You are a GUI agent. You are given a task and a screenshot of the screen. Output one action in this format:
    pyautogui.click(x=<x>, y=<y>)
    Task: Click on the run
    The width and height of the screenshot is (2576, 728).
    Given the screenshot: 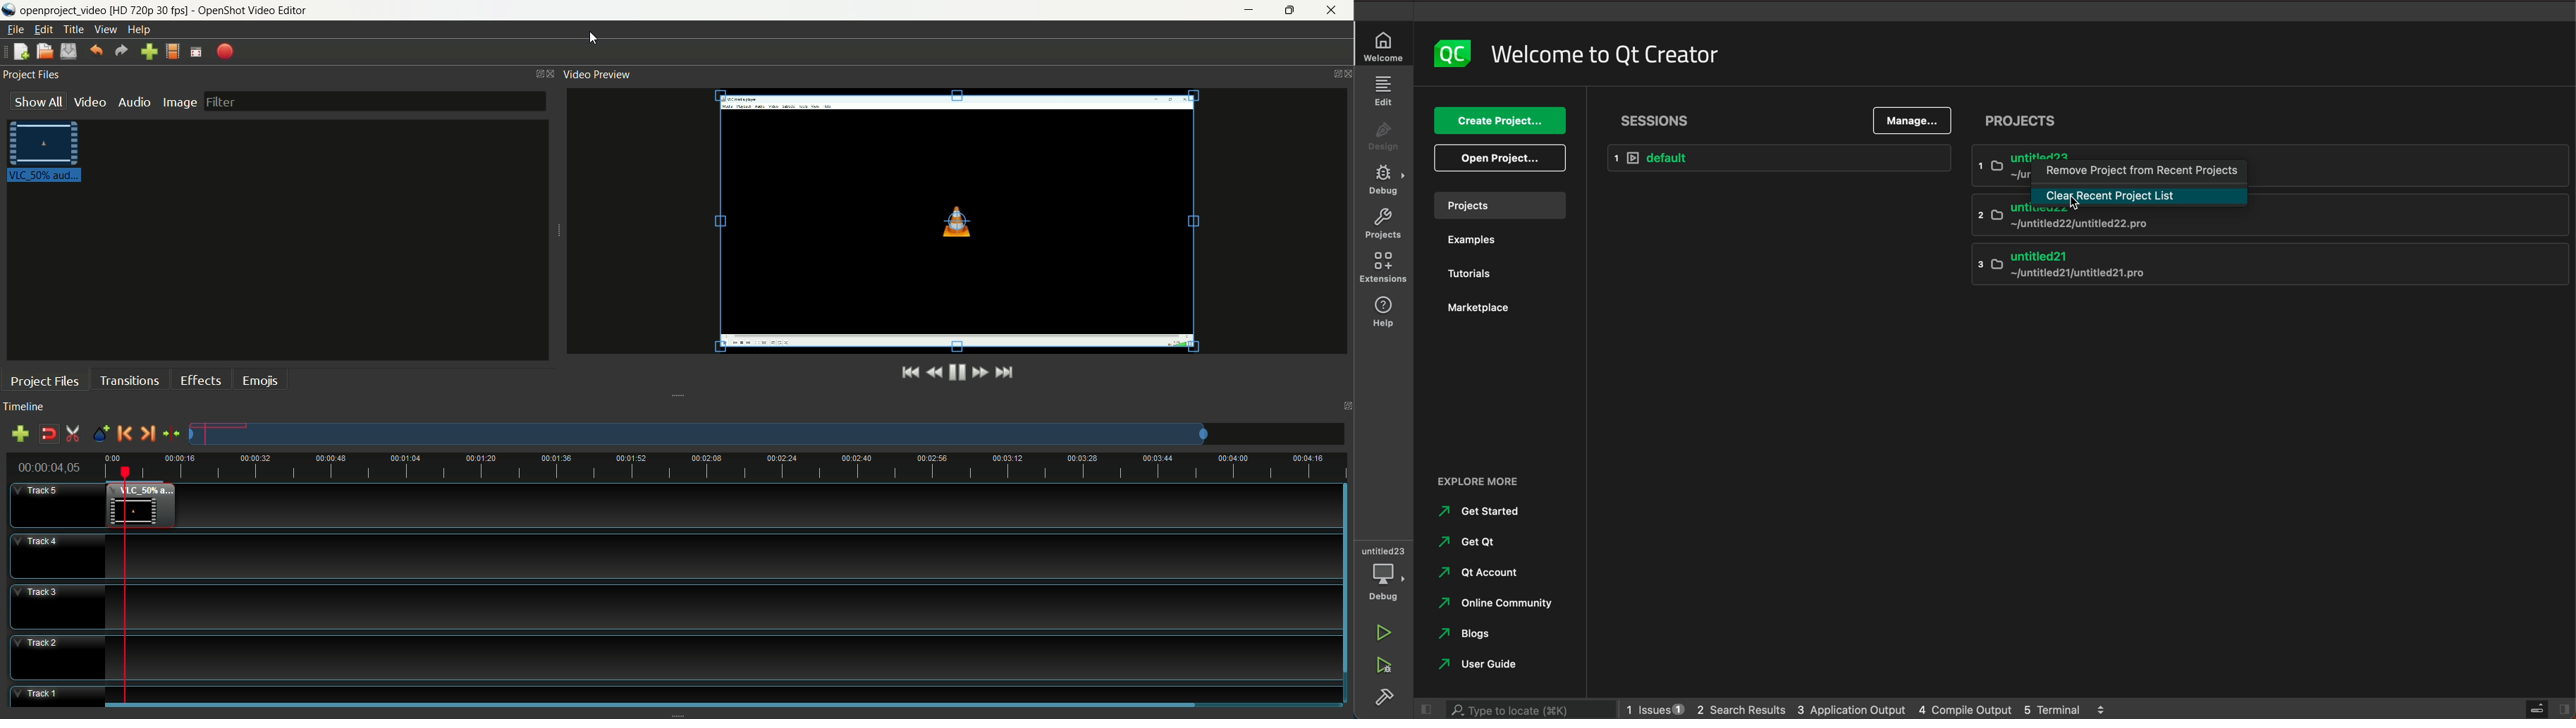 What is the action you would take?
    pyautogui.click(x=1384, y=632)
    